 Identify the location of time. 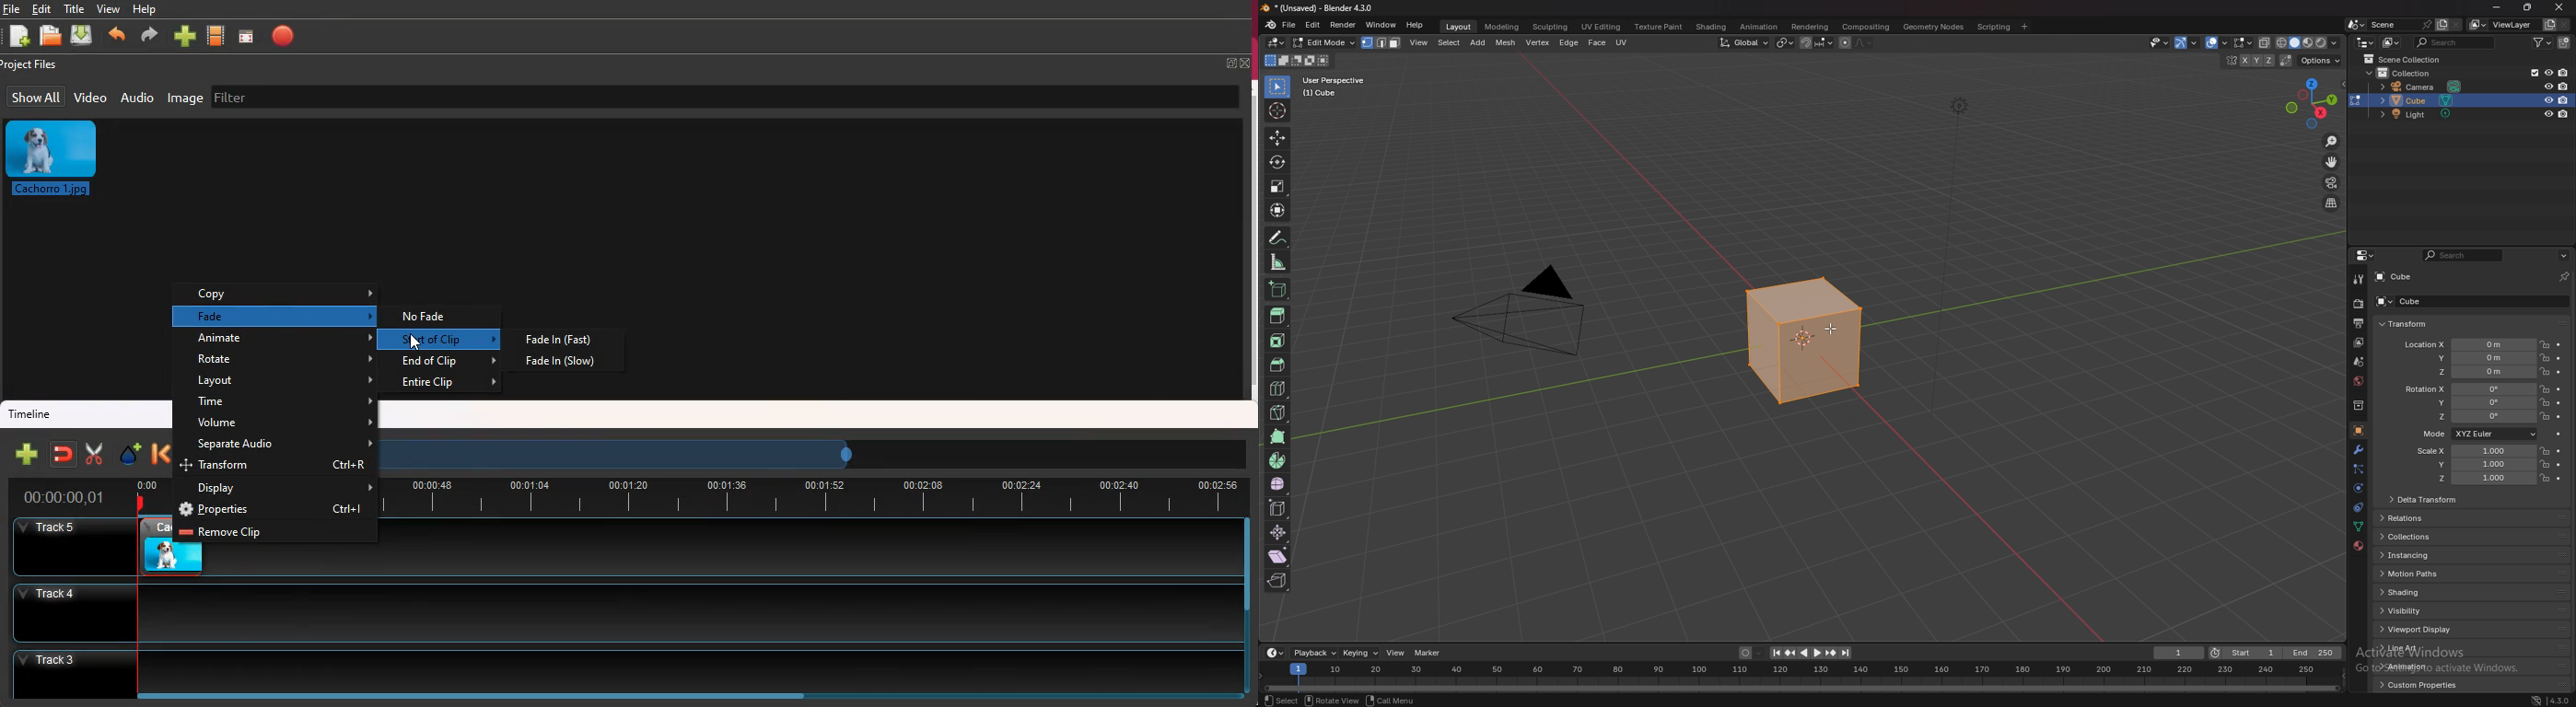
(811, 497).